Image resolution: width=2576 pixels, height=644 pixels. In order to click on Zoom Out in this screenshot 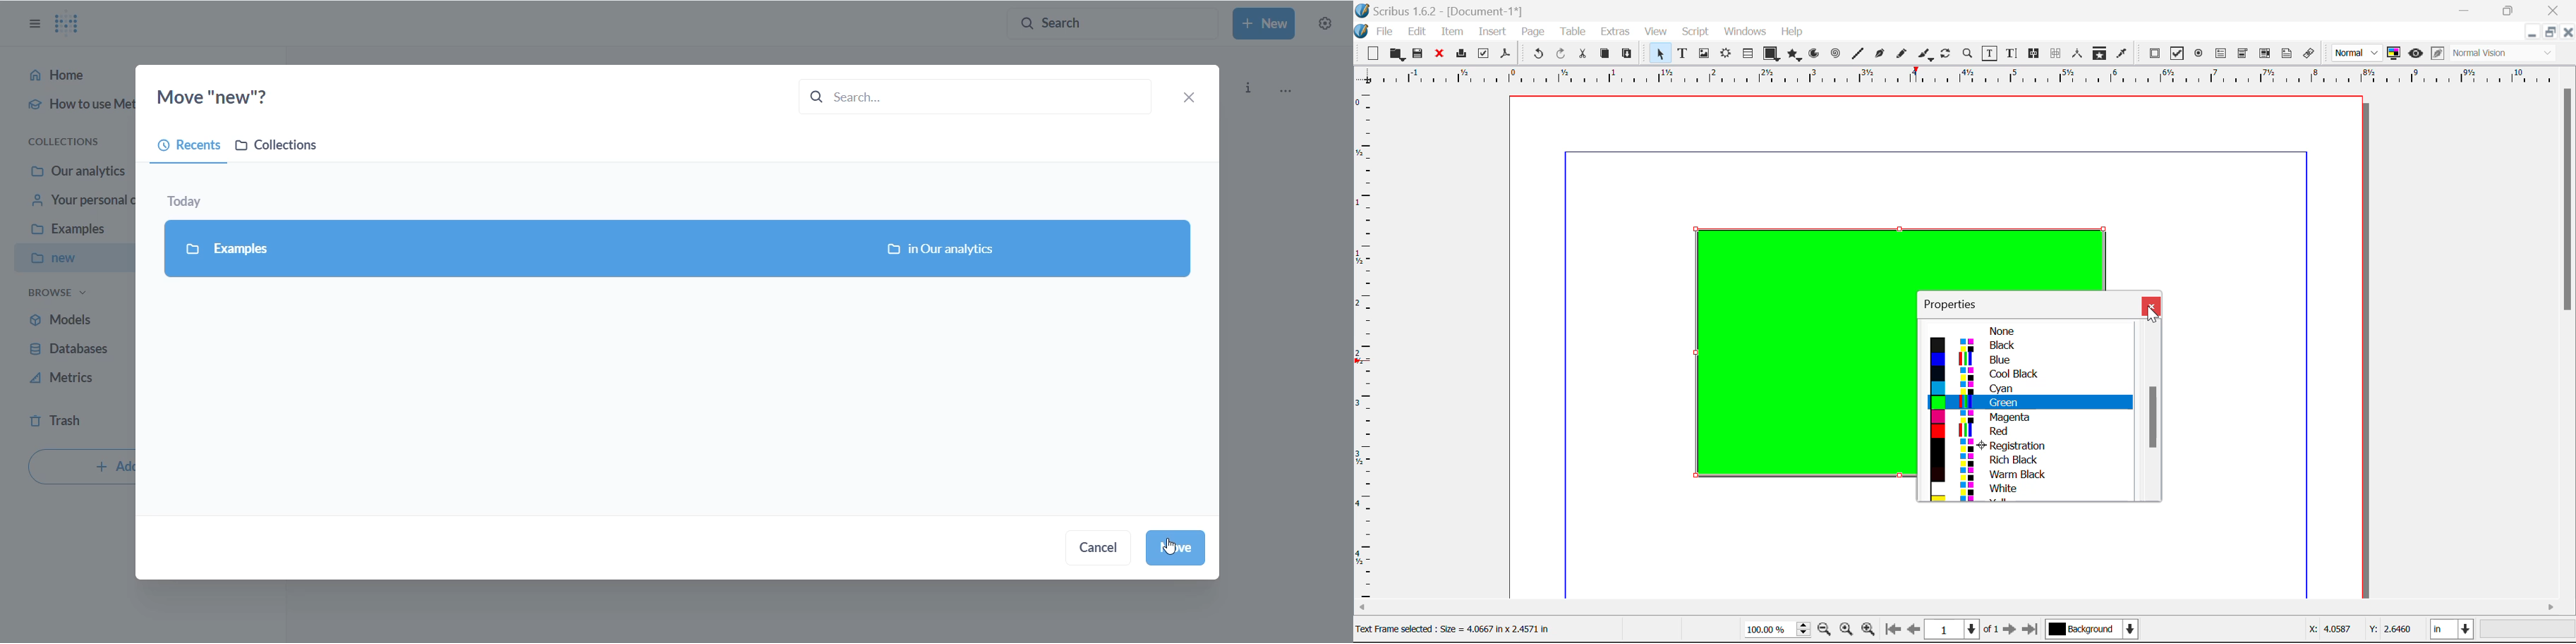, I will do `click(1826, 631)`.